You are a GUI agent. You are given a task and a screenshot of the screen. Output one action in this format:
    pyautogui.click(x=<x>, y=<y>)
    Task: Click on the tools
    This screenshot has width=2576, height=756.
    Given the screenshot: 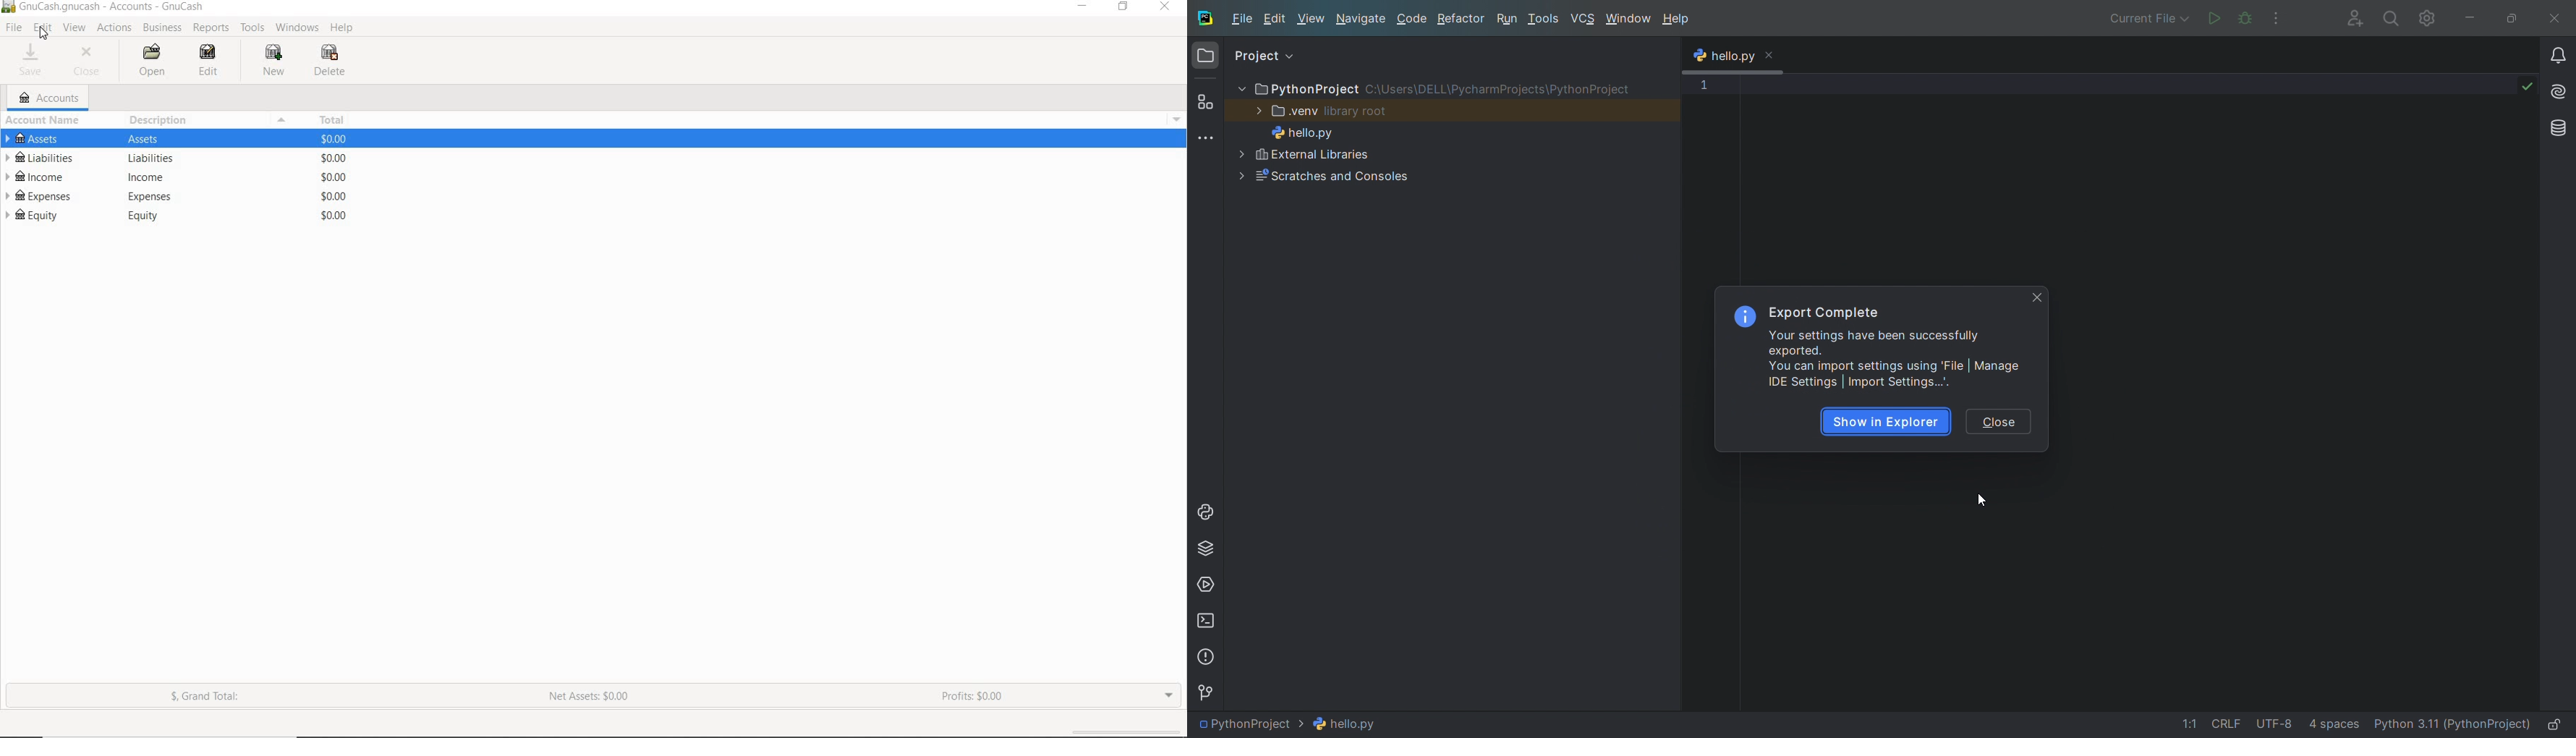 What is the action you would take?
    pyautogui.click(x=1544, y=20)
    